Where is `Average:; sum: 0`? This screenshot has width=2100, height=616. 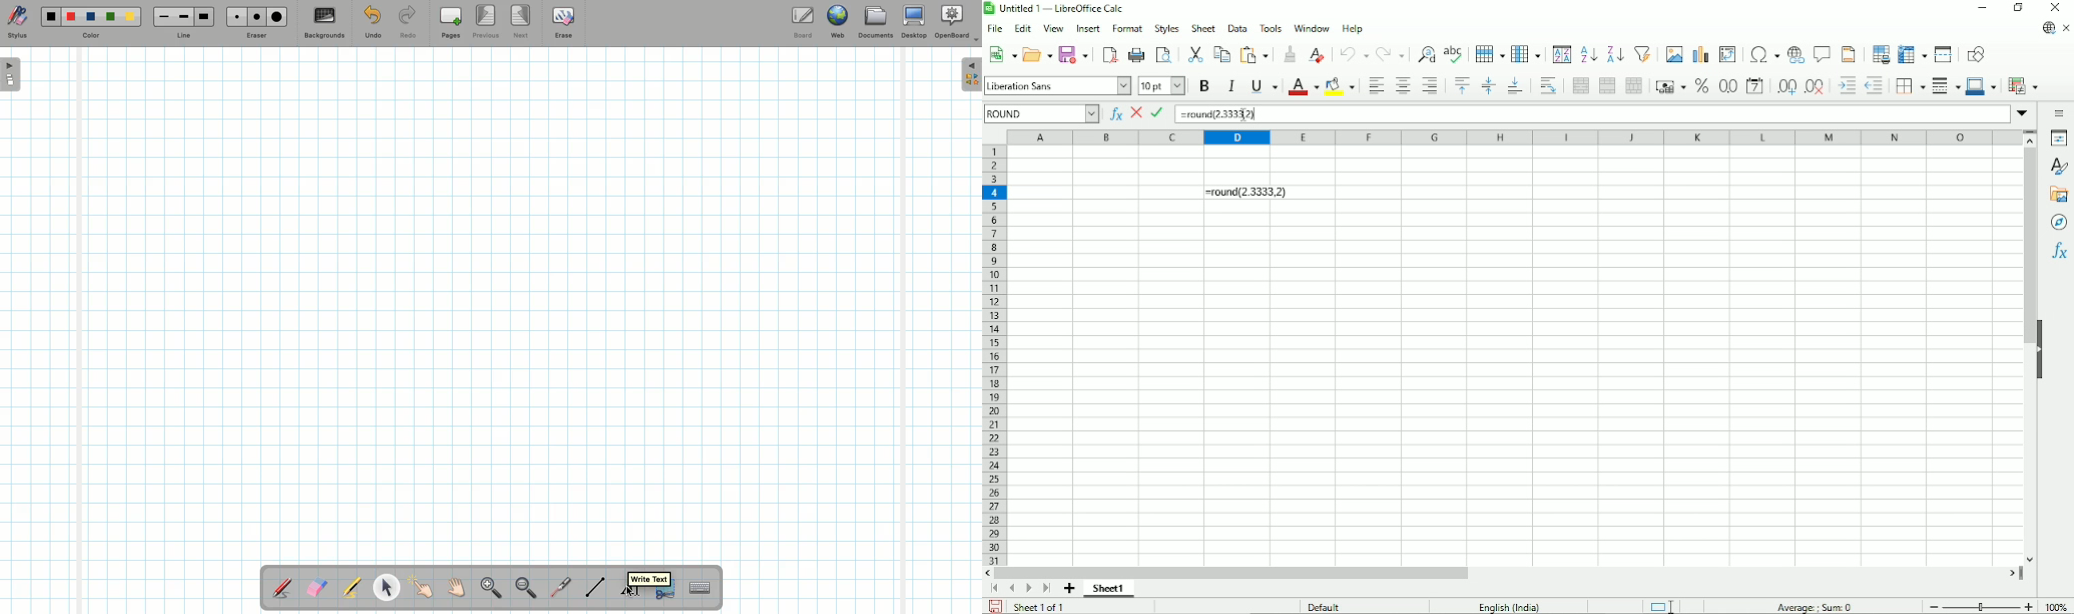 Average:; sum: 0 is located at coordinates (1814, 606).